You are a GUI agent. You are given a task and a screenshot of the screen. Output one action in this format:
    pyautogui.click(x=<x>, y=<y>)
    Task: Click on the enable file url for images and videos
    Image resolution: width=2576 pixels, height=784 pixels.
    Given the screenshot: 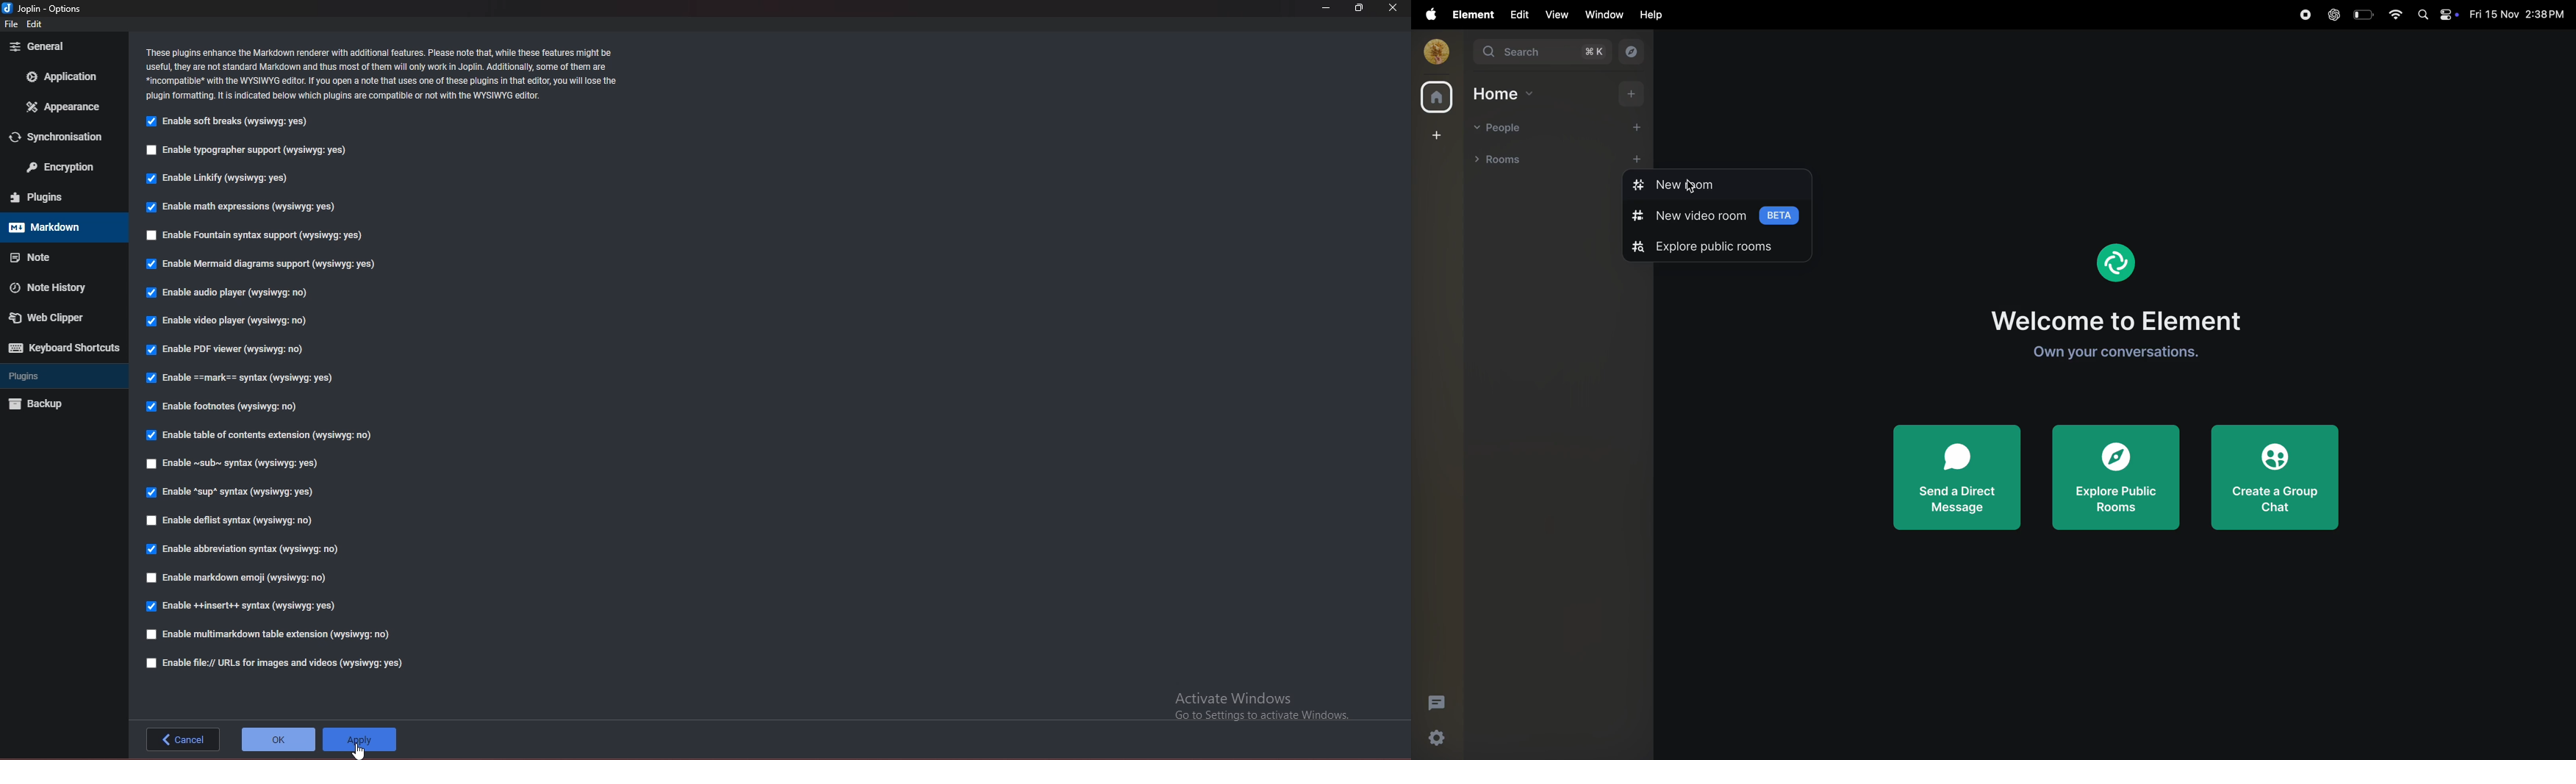 What is the action you would take?
    pyautogui.click(x=277, y=663)
    